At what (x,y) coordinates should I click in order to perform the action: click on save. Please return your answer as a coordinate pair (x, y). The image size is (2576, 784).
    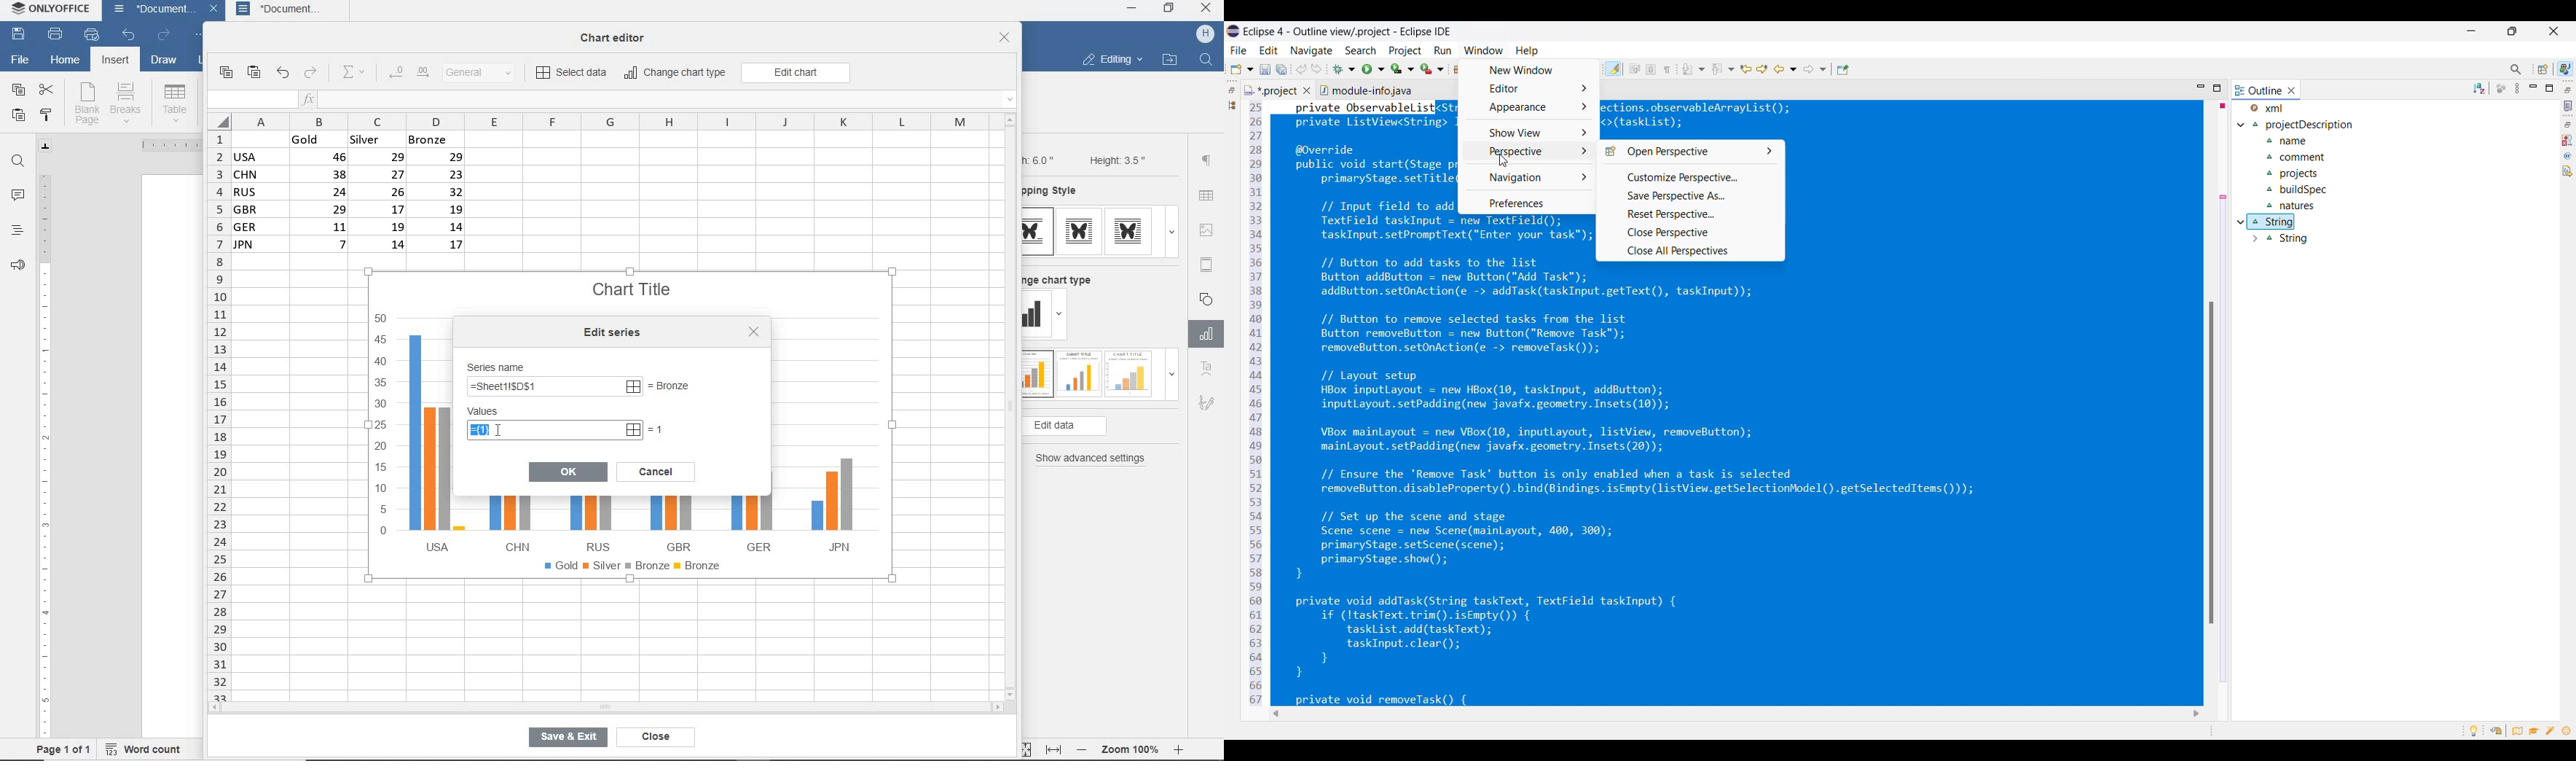
    Looking at the image, I should click on (19, 35).